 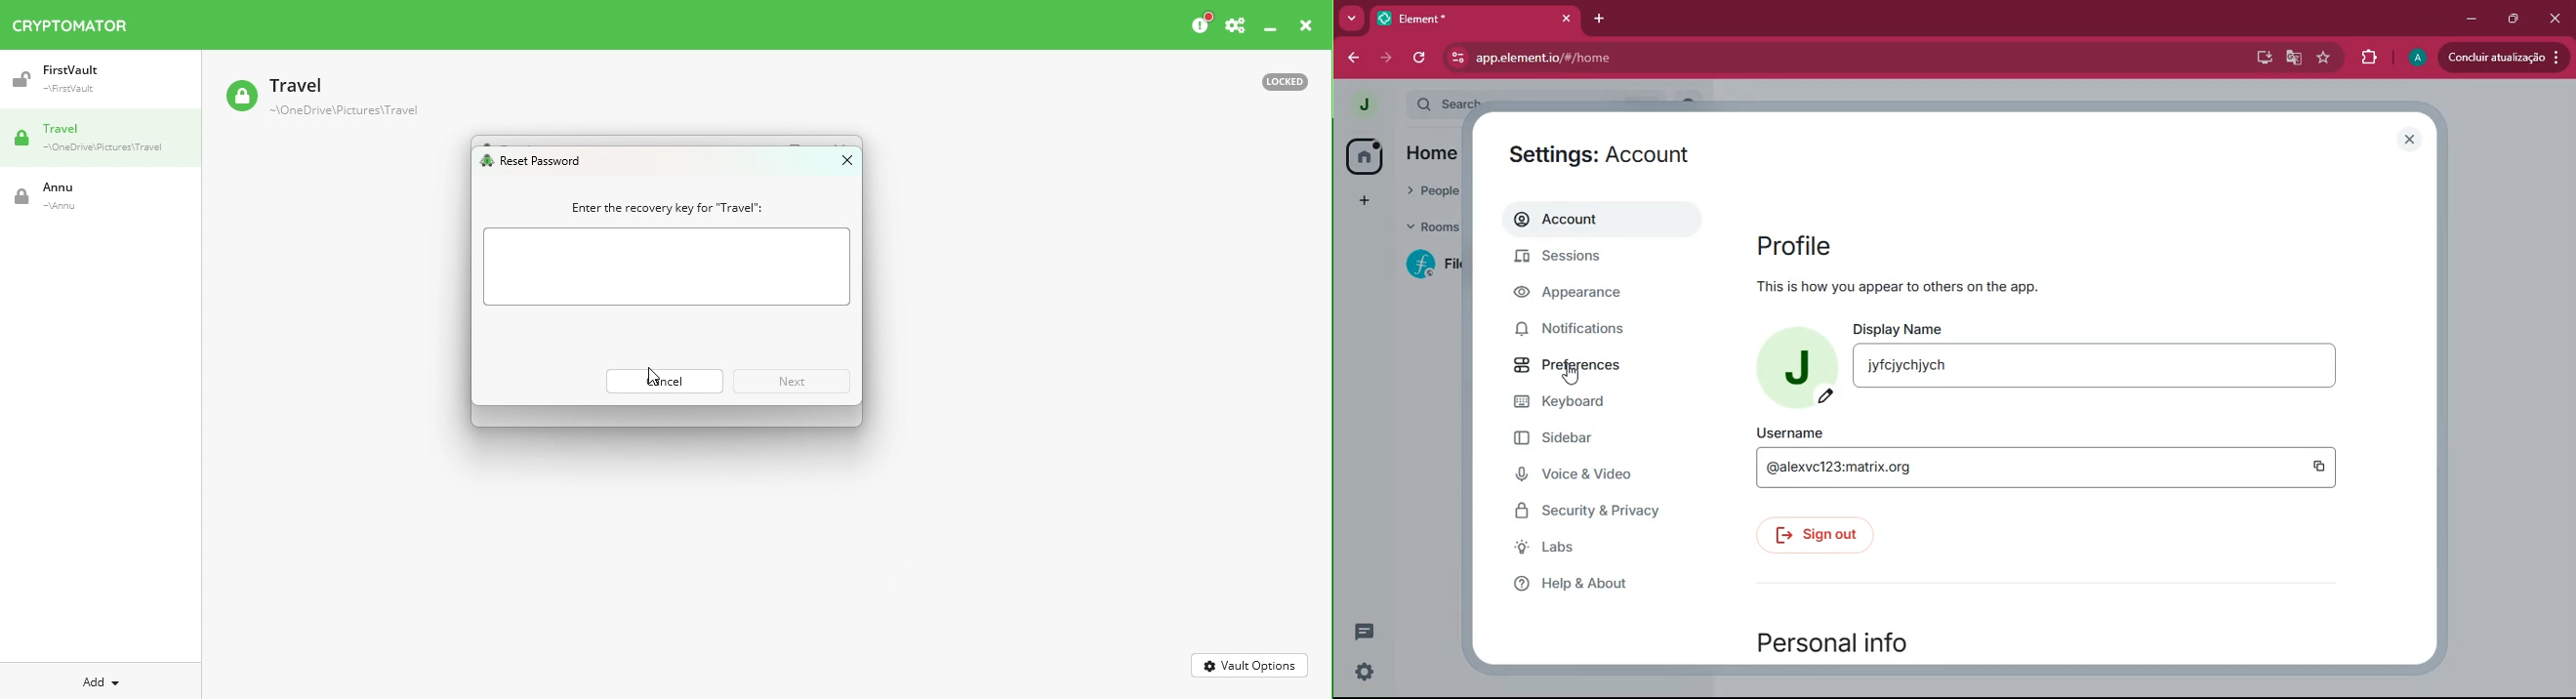 I want to click on close, so click(x=2556, y=18).